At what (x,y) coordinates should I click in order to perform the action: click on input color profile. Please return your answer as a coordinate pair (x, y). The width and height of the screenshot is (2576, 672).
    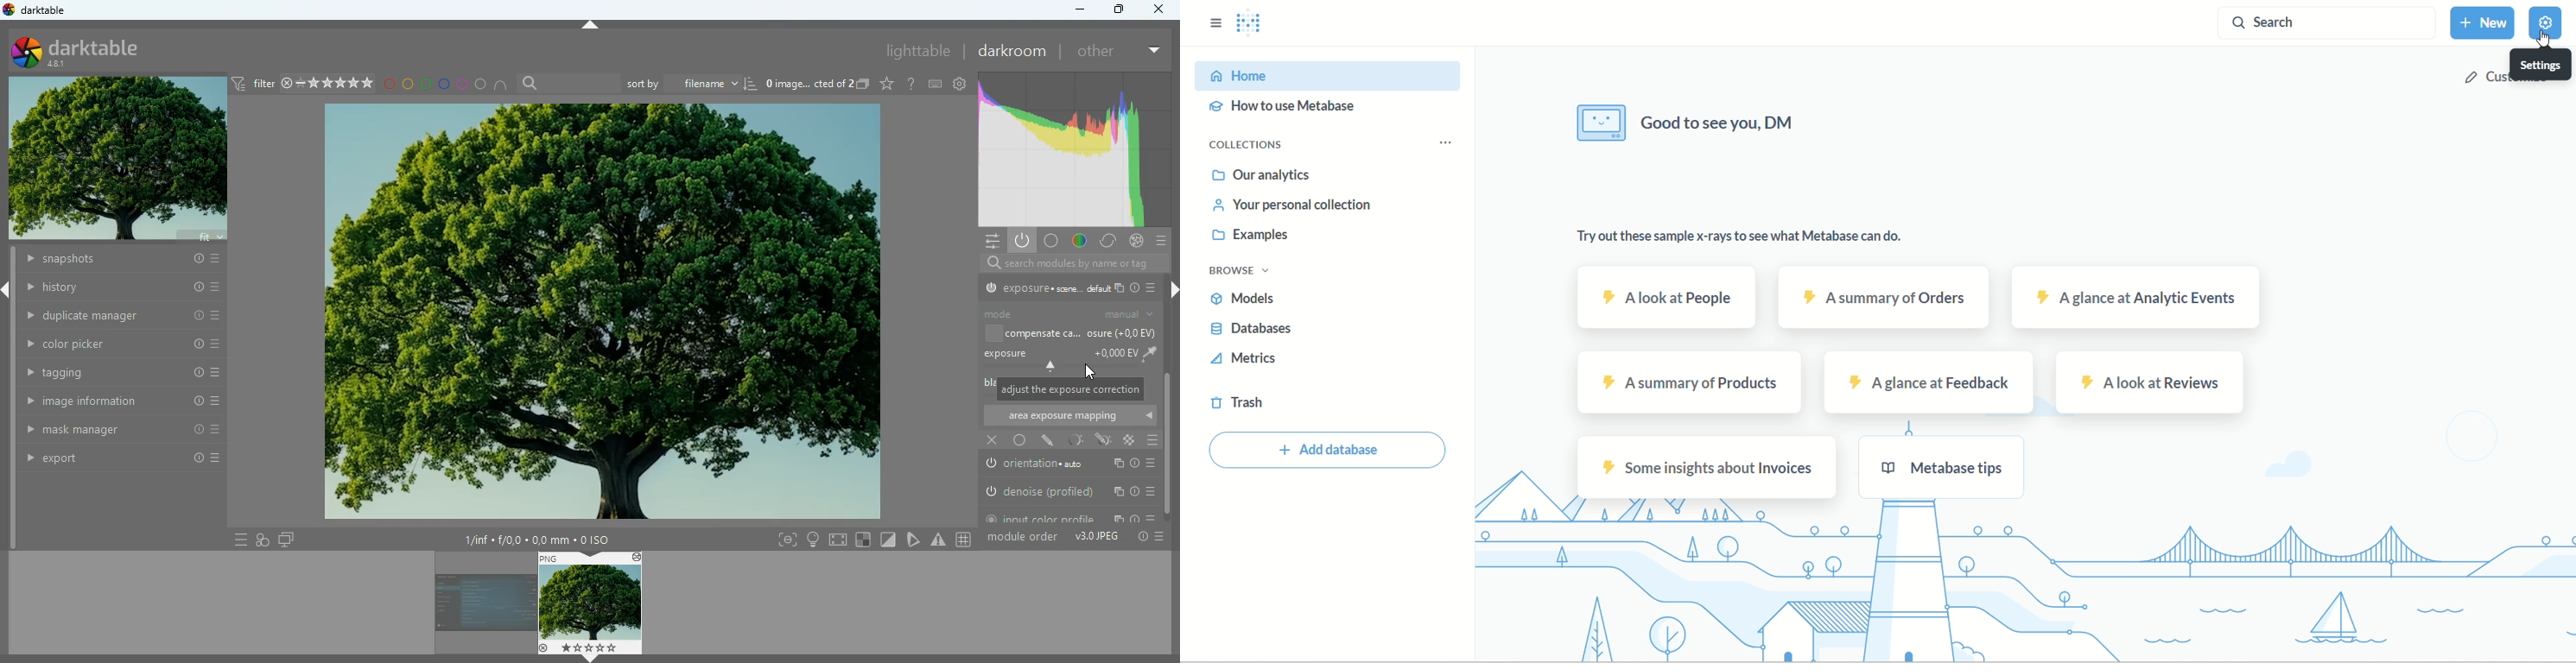
    Looking at the image, I should click on (1072, 520).